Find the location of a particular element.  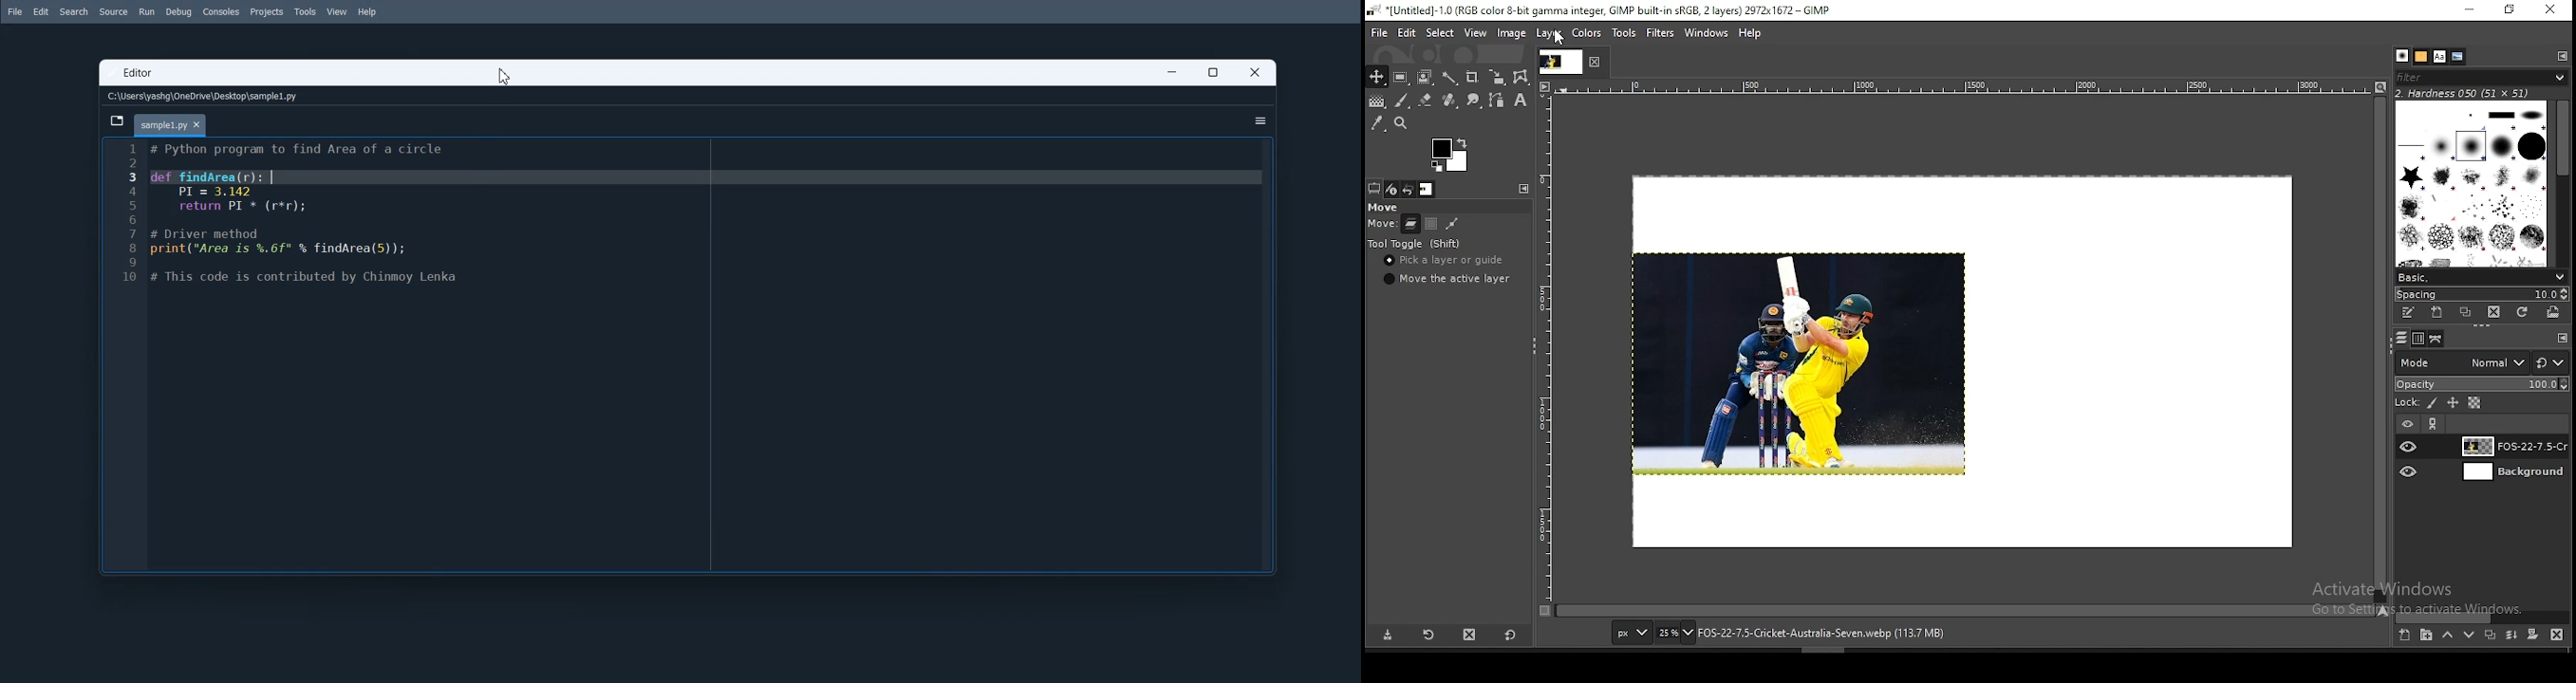

move layer on step up is located at coordinates (2447, 637).